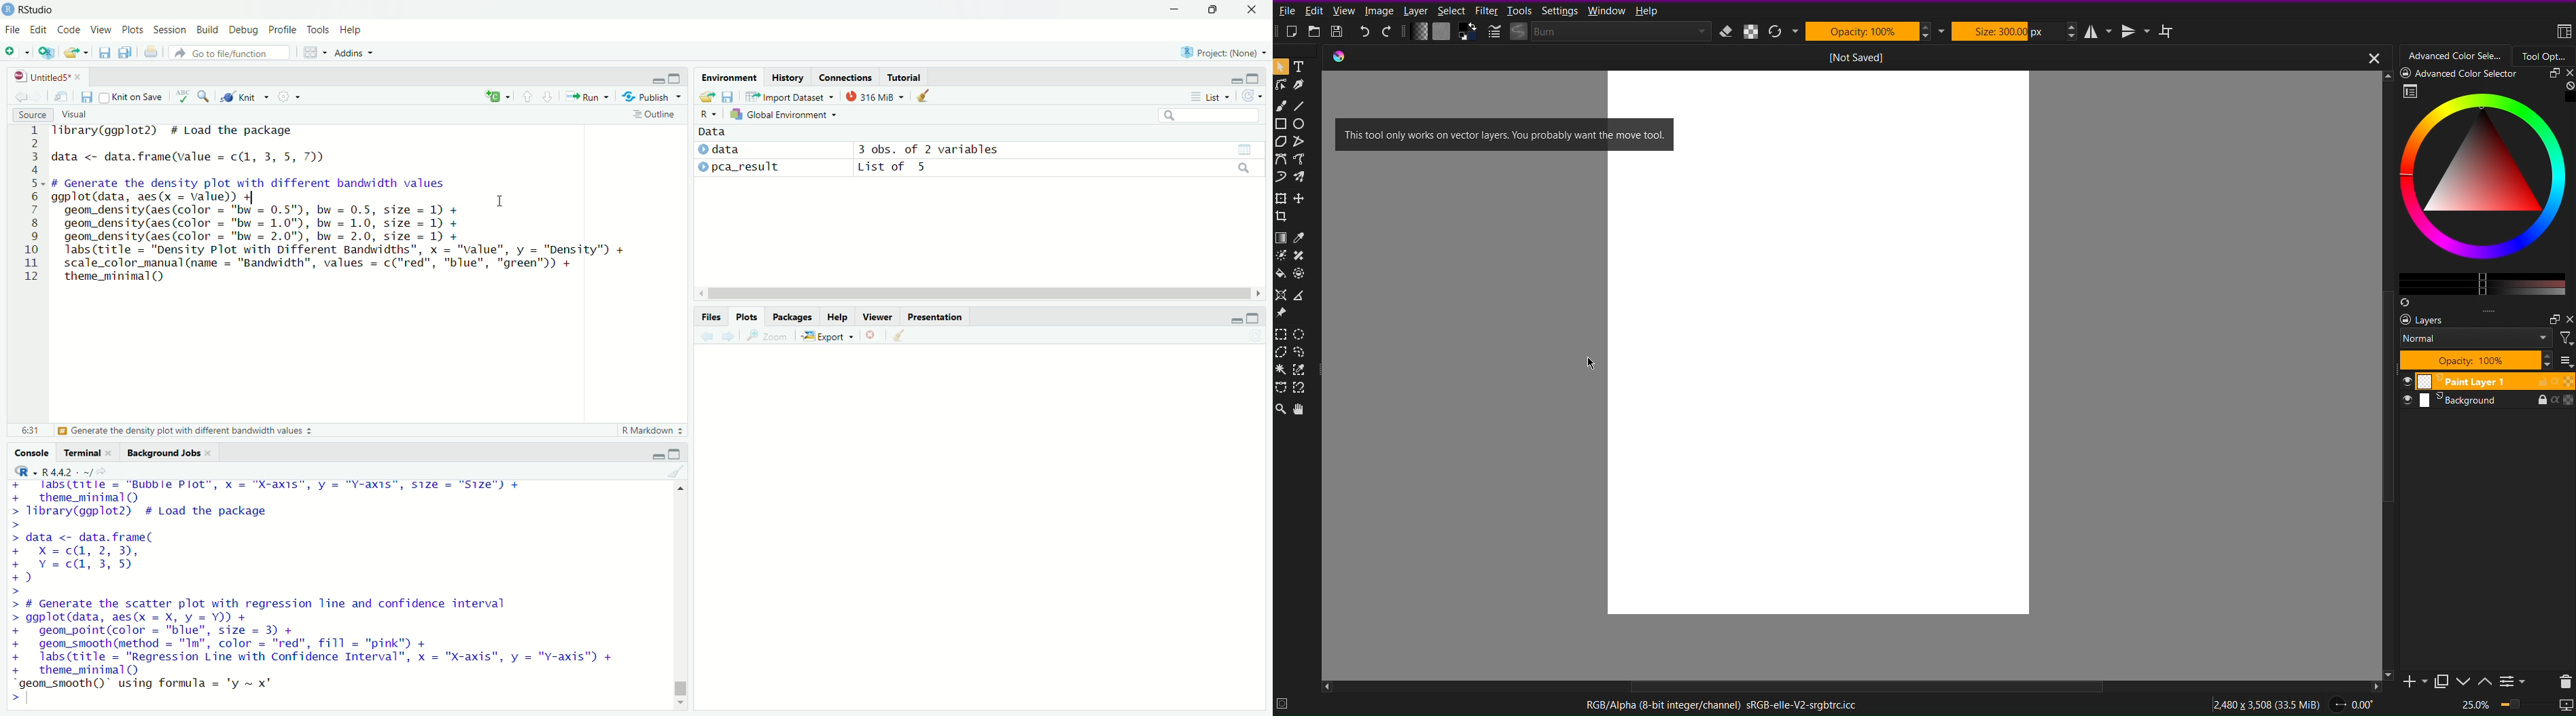 The image size is (2576, 728). What do you see at coordinates (102, 470) in the screenshot?
I see `View the current working current directory` at bounding box center [102, 470].